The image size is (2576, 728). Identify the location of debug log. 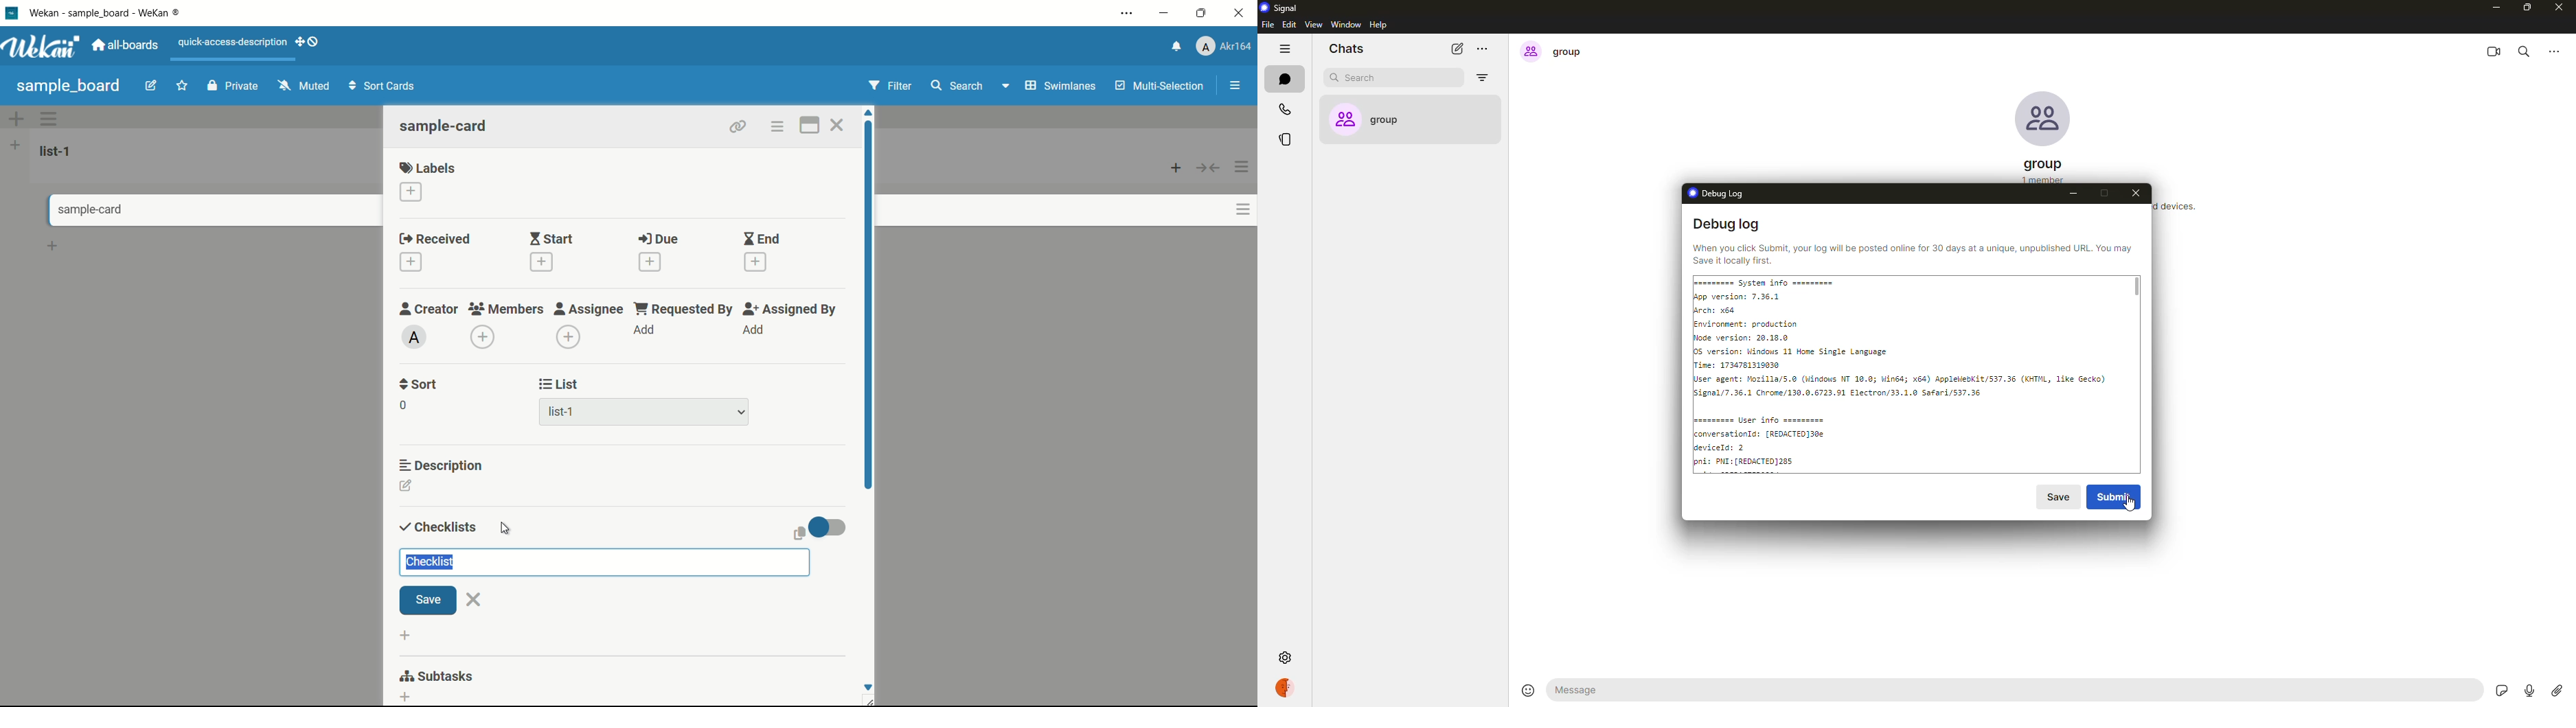
(1727, 225).